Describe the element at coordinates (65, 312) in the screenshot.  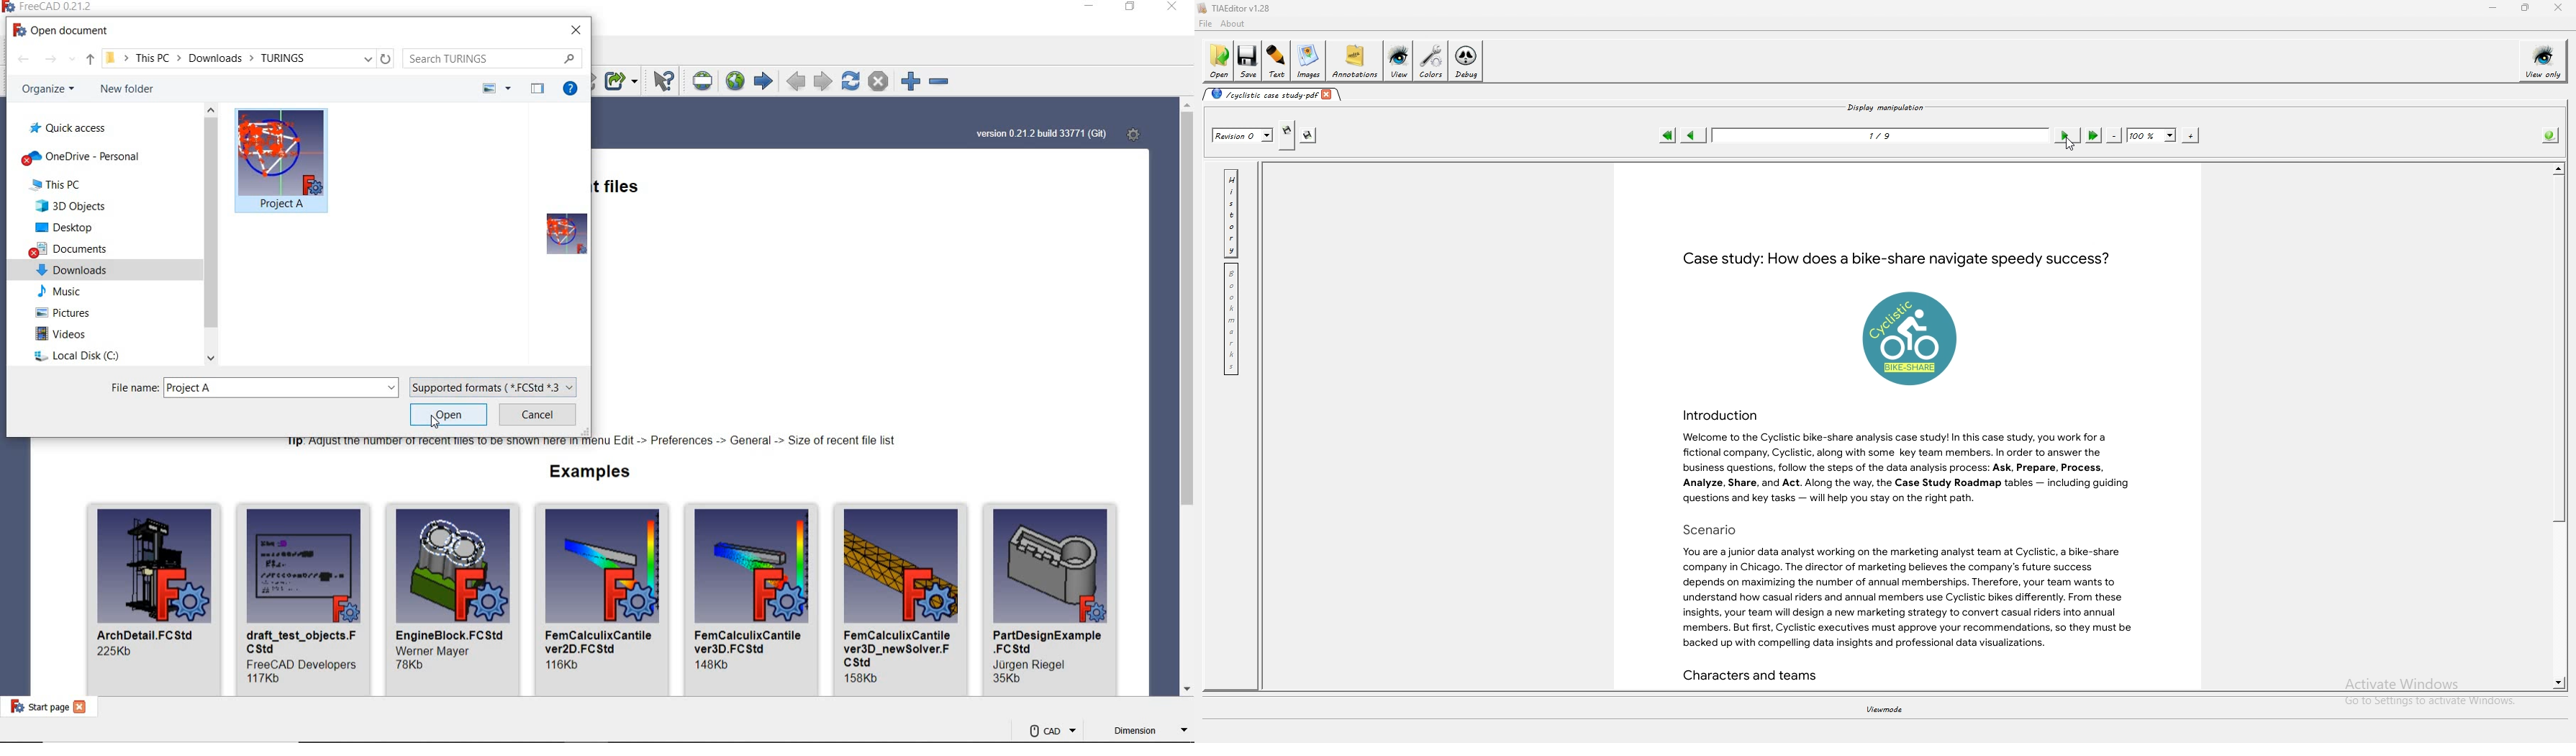
I see `pictures` at that location.